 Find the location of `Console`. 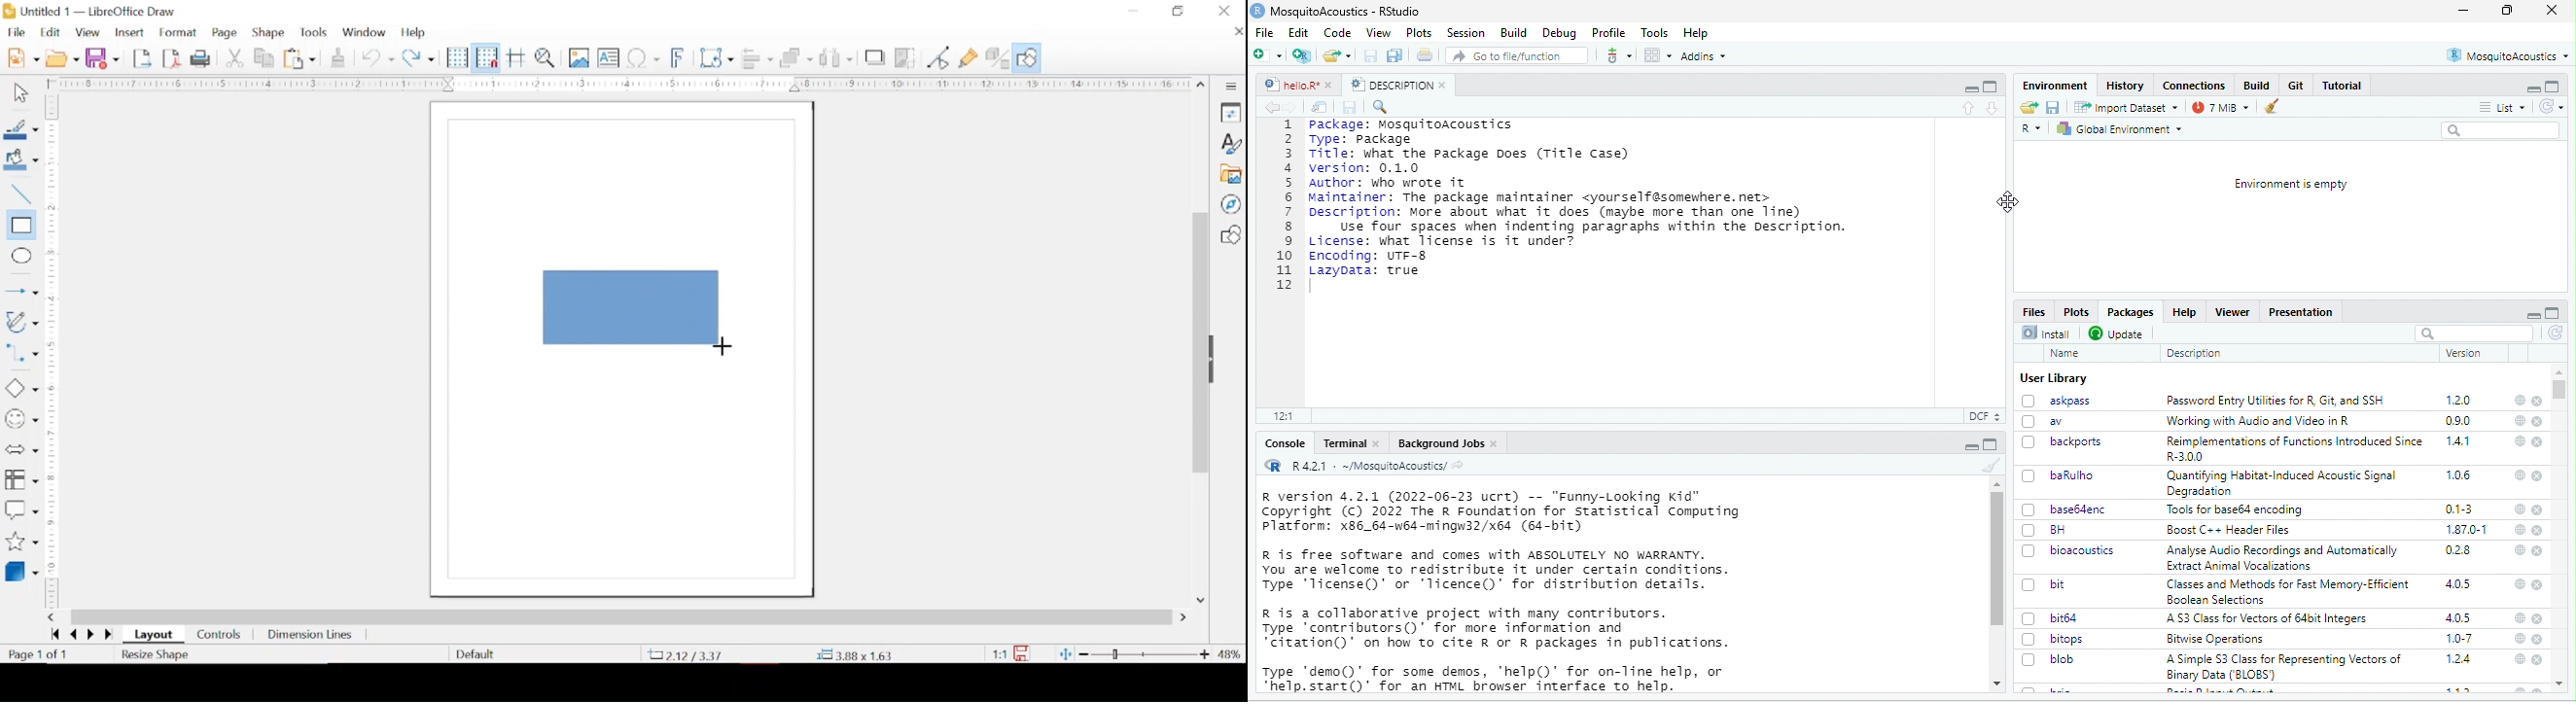

Console is located at coordinates (1286, 444).